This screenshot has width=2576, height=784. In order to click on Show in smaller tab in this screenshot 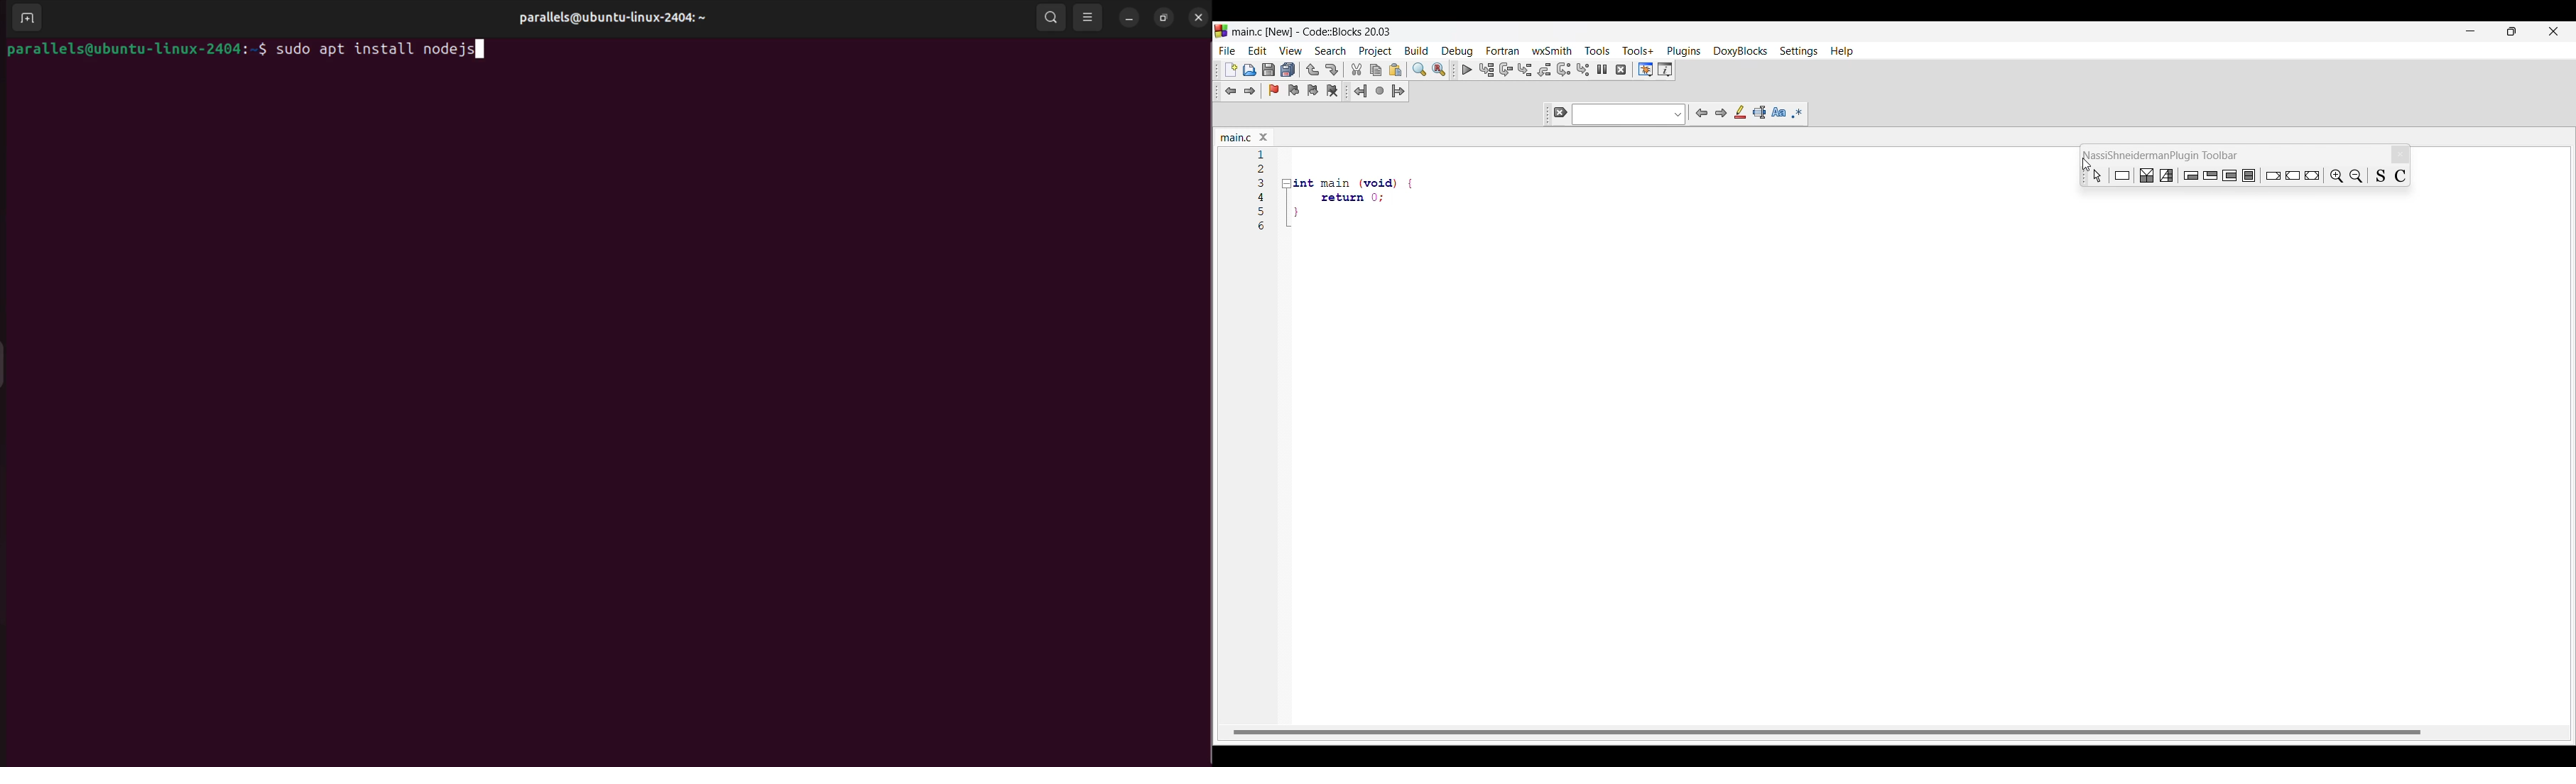, I will do `click(2511, 31)`.